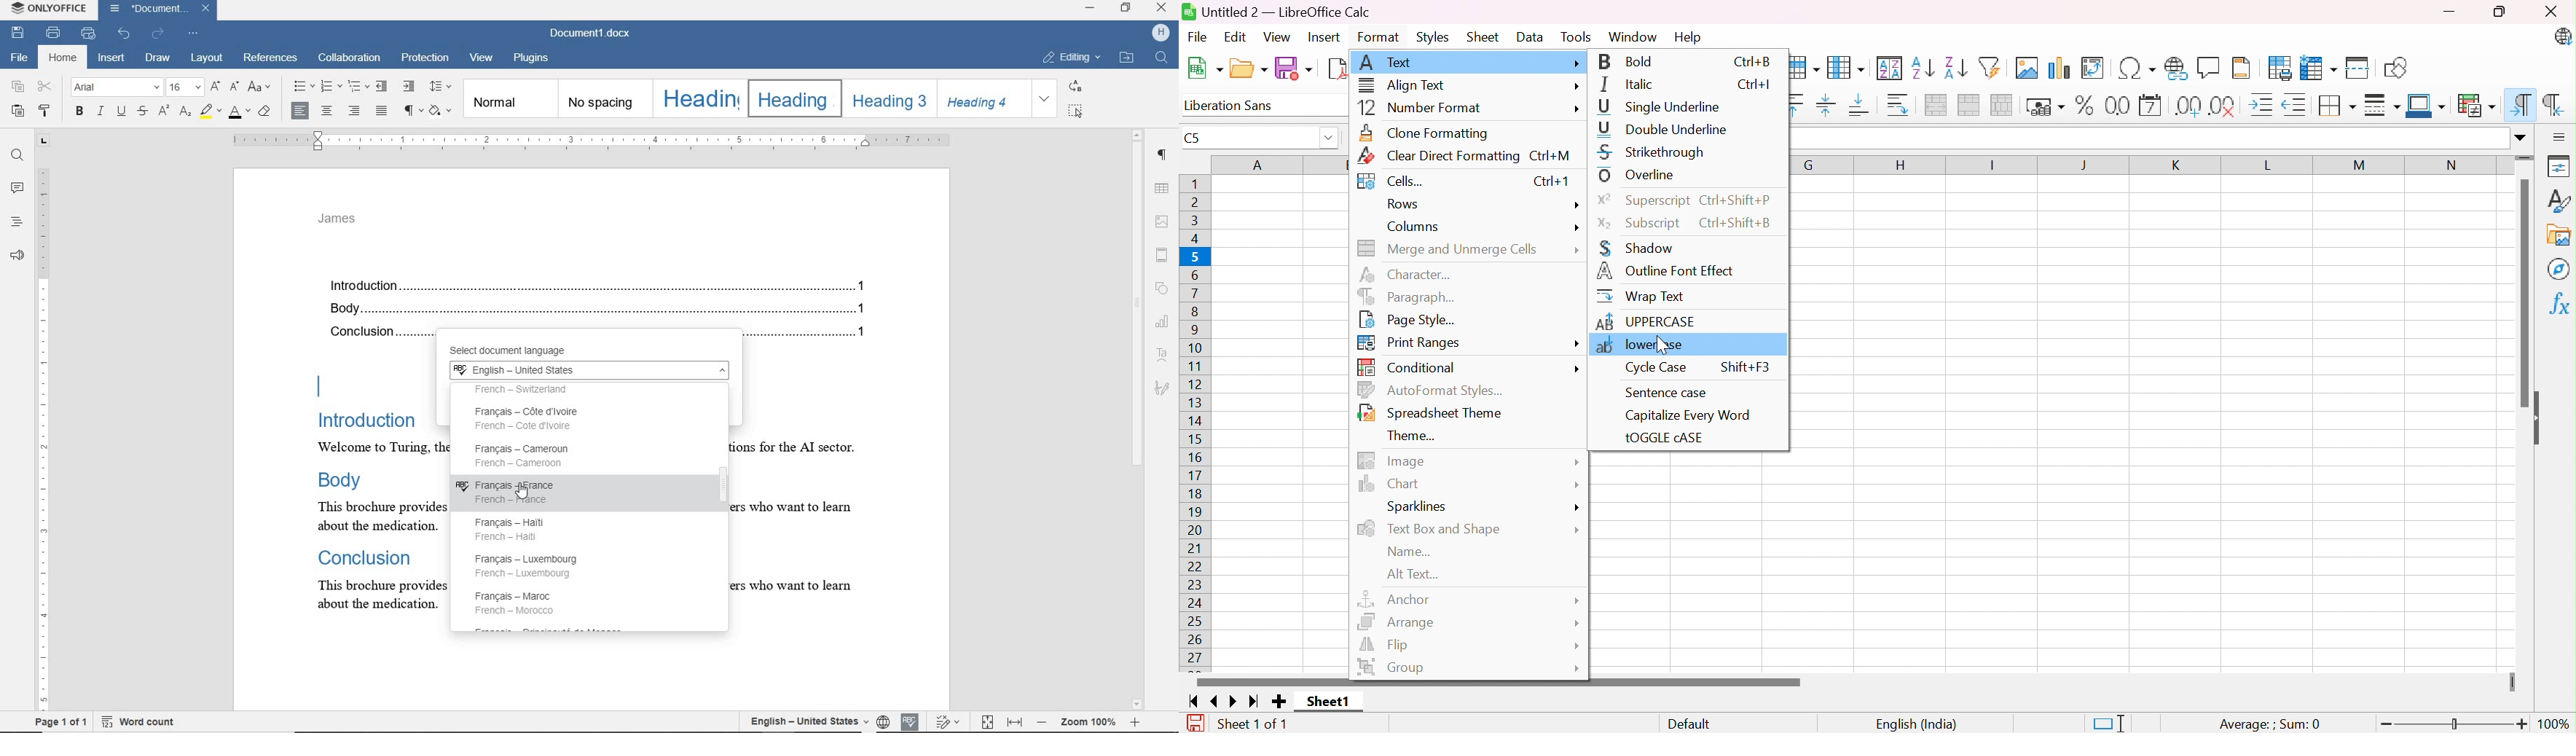  I want to click on CLOSE, so click(1160, 8).